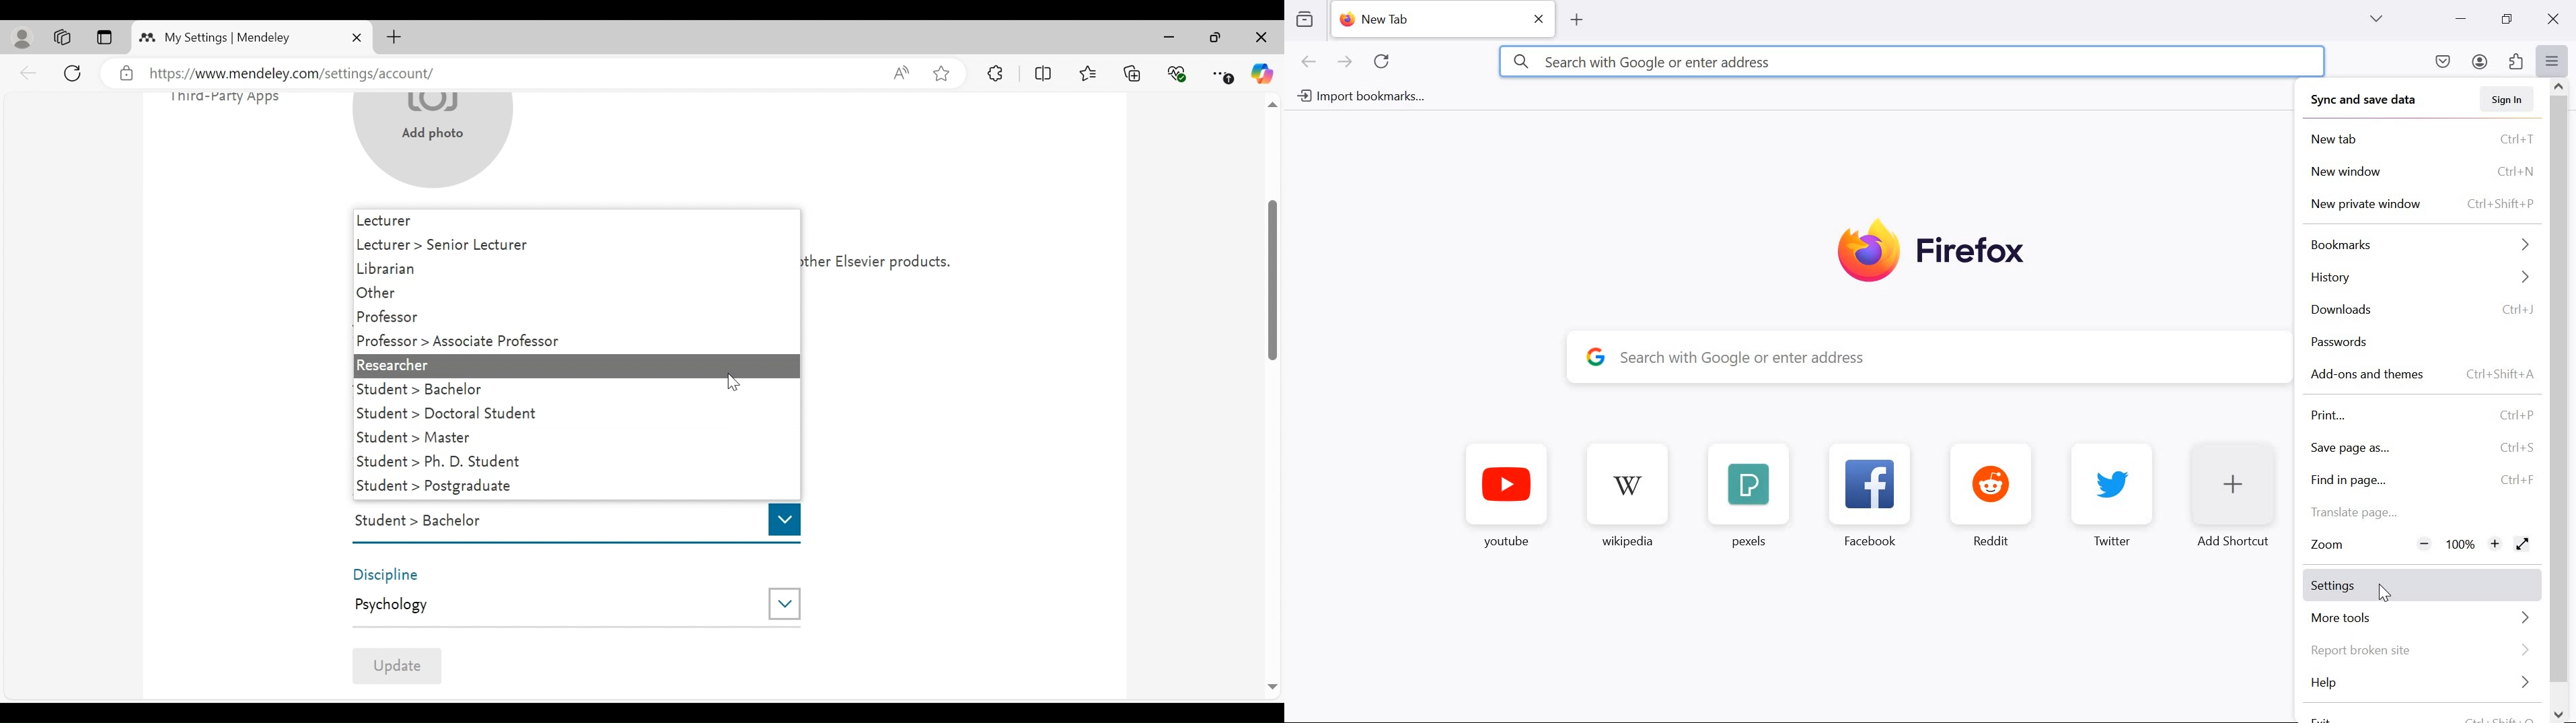  Describe the element at coordinates (2423, 619) in the screenshot. I see `more tools` at that location.